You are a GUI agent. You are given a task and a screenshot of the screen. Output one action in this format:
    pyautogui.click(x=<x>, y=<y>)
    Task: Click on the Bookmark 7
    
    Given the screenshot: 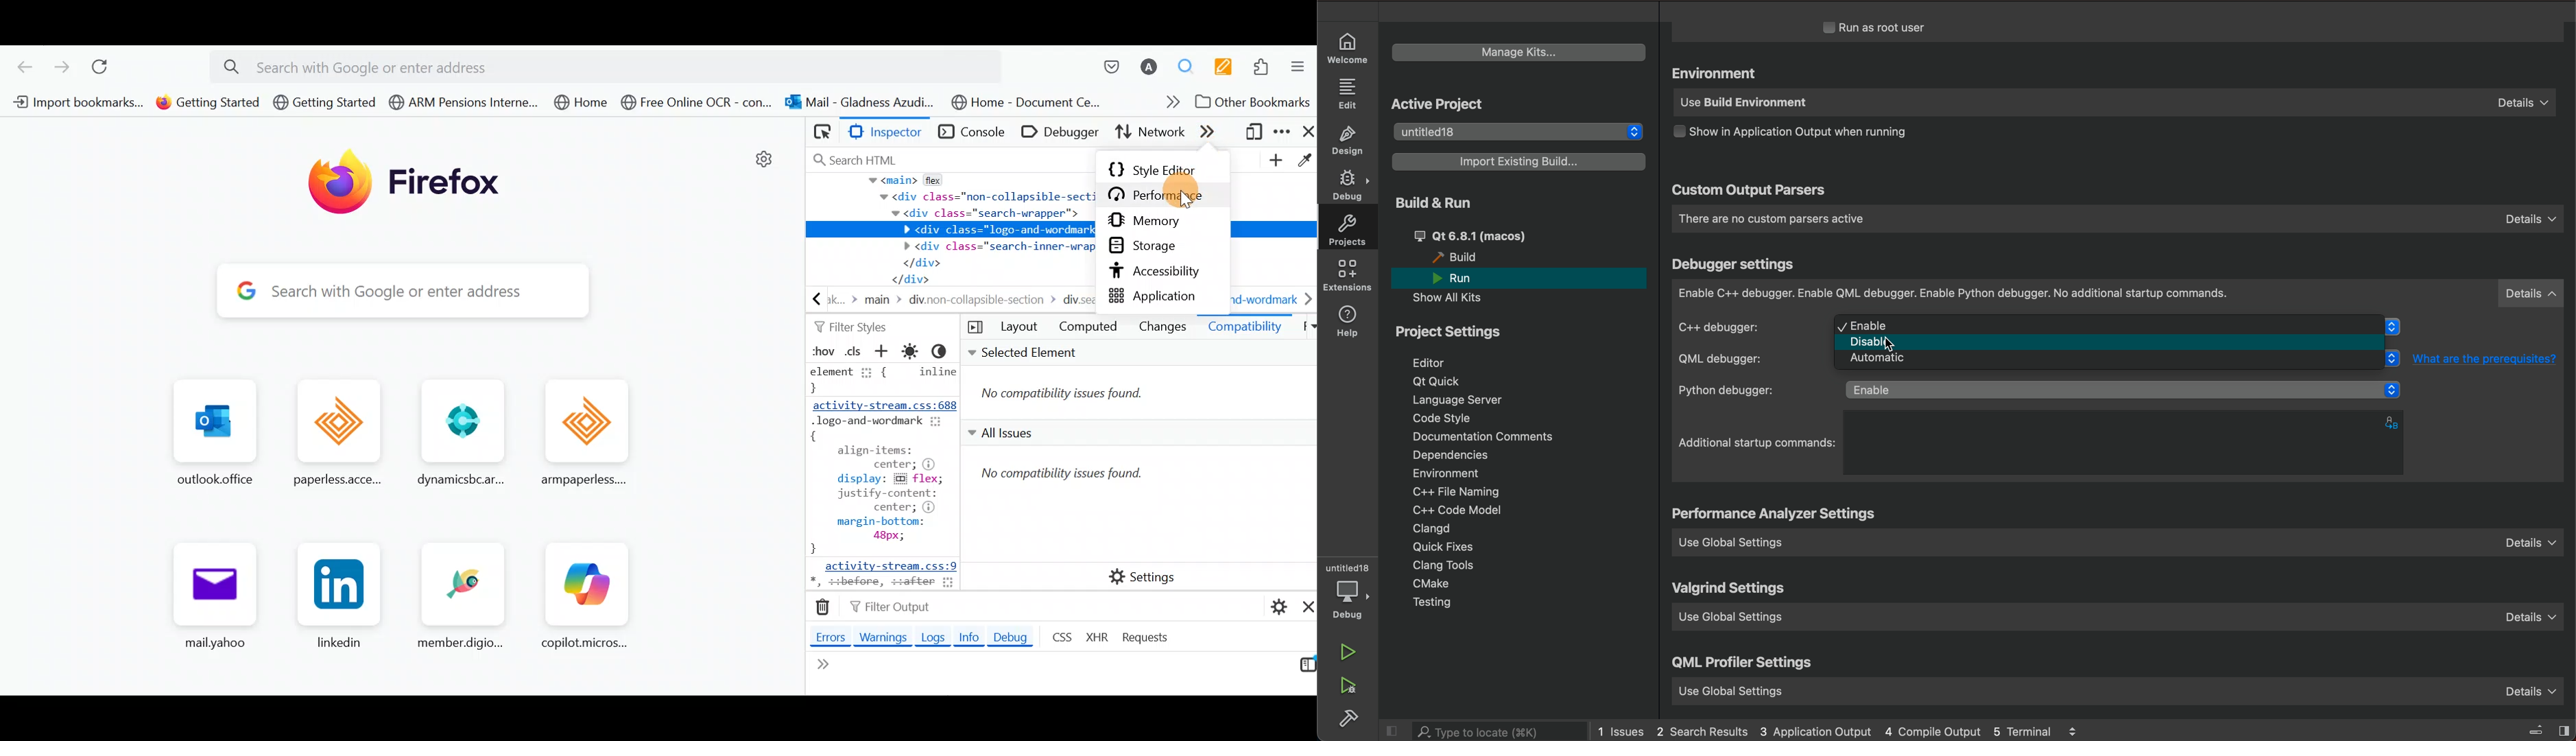 What is the action you would take?
    pyautogui.click(x=858, y=103)
    